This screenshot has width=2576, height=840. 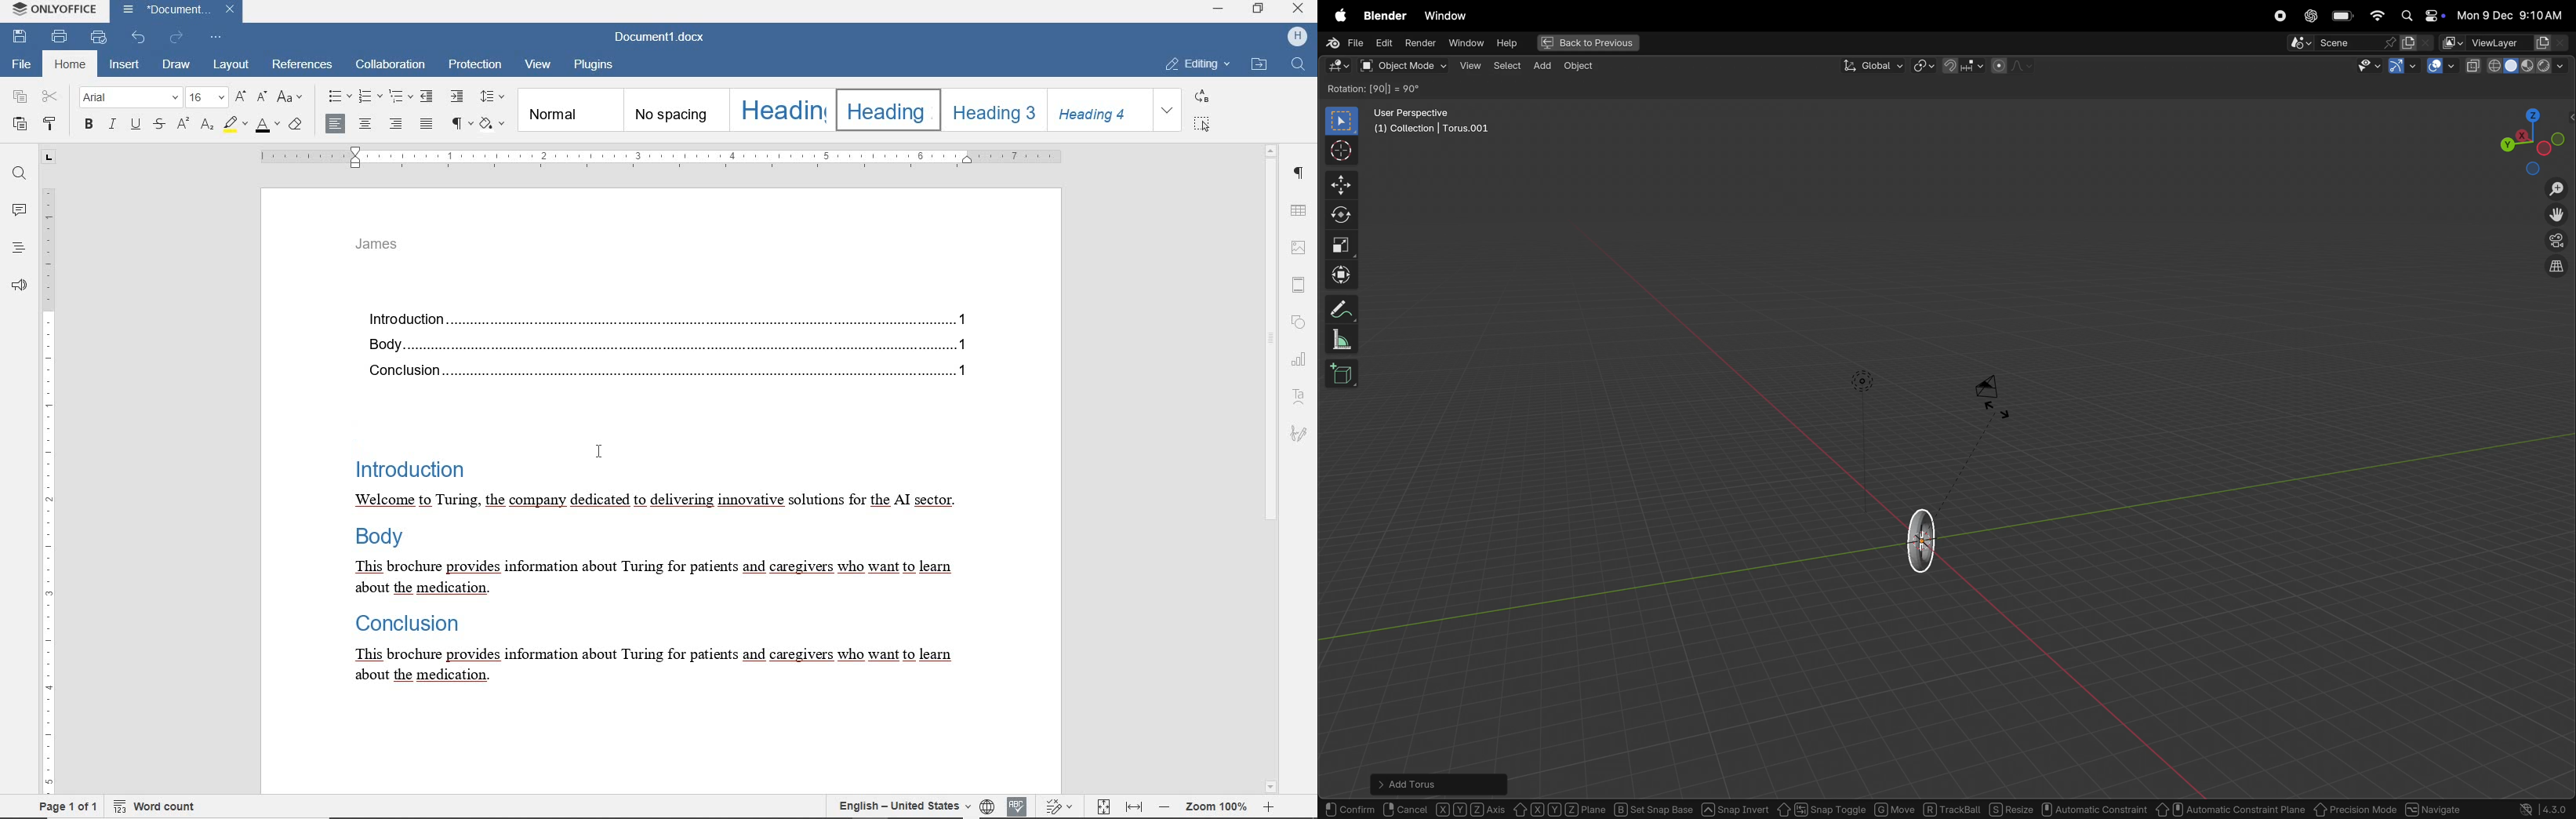 I want to click on paste, so click(x=18, y=123).